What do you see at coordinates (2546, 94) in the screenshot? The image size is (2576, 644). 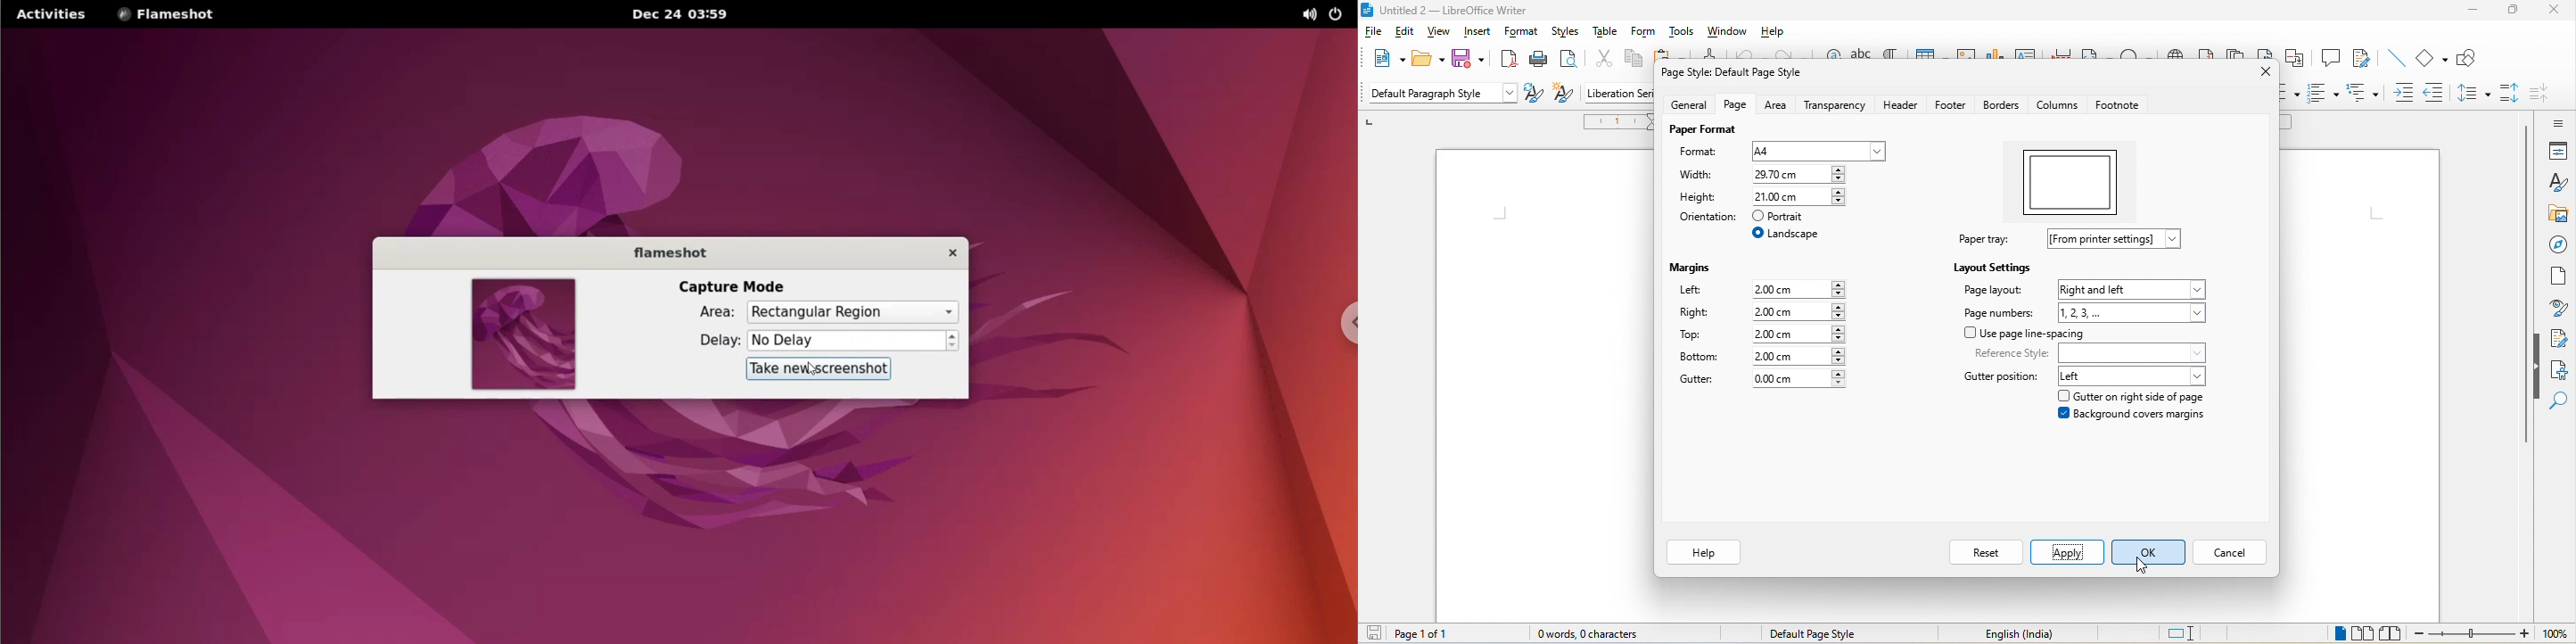 I see `decrease paragraph spacing` at bounding box center [2546, 94].